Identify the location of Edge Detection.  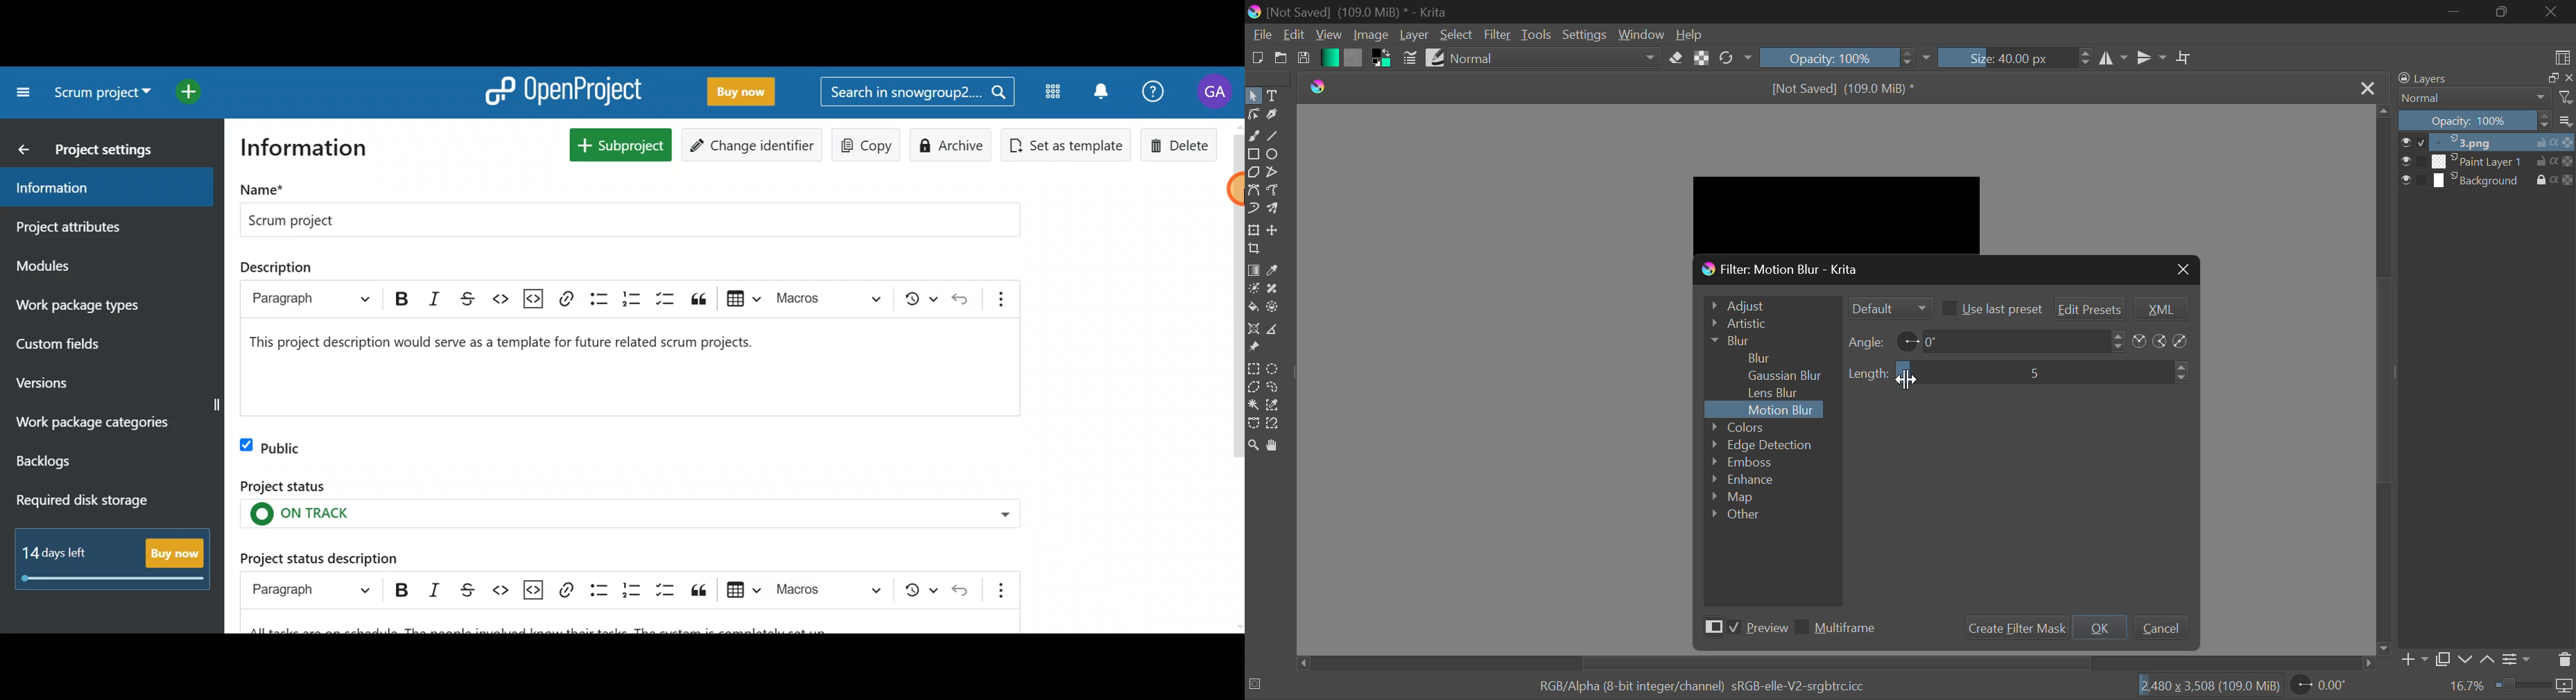
(1763, 444).